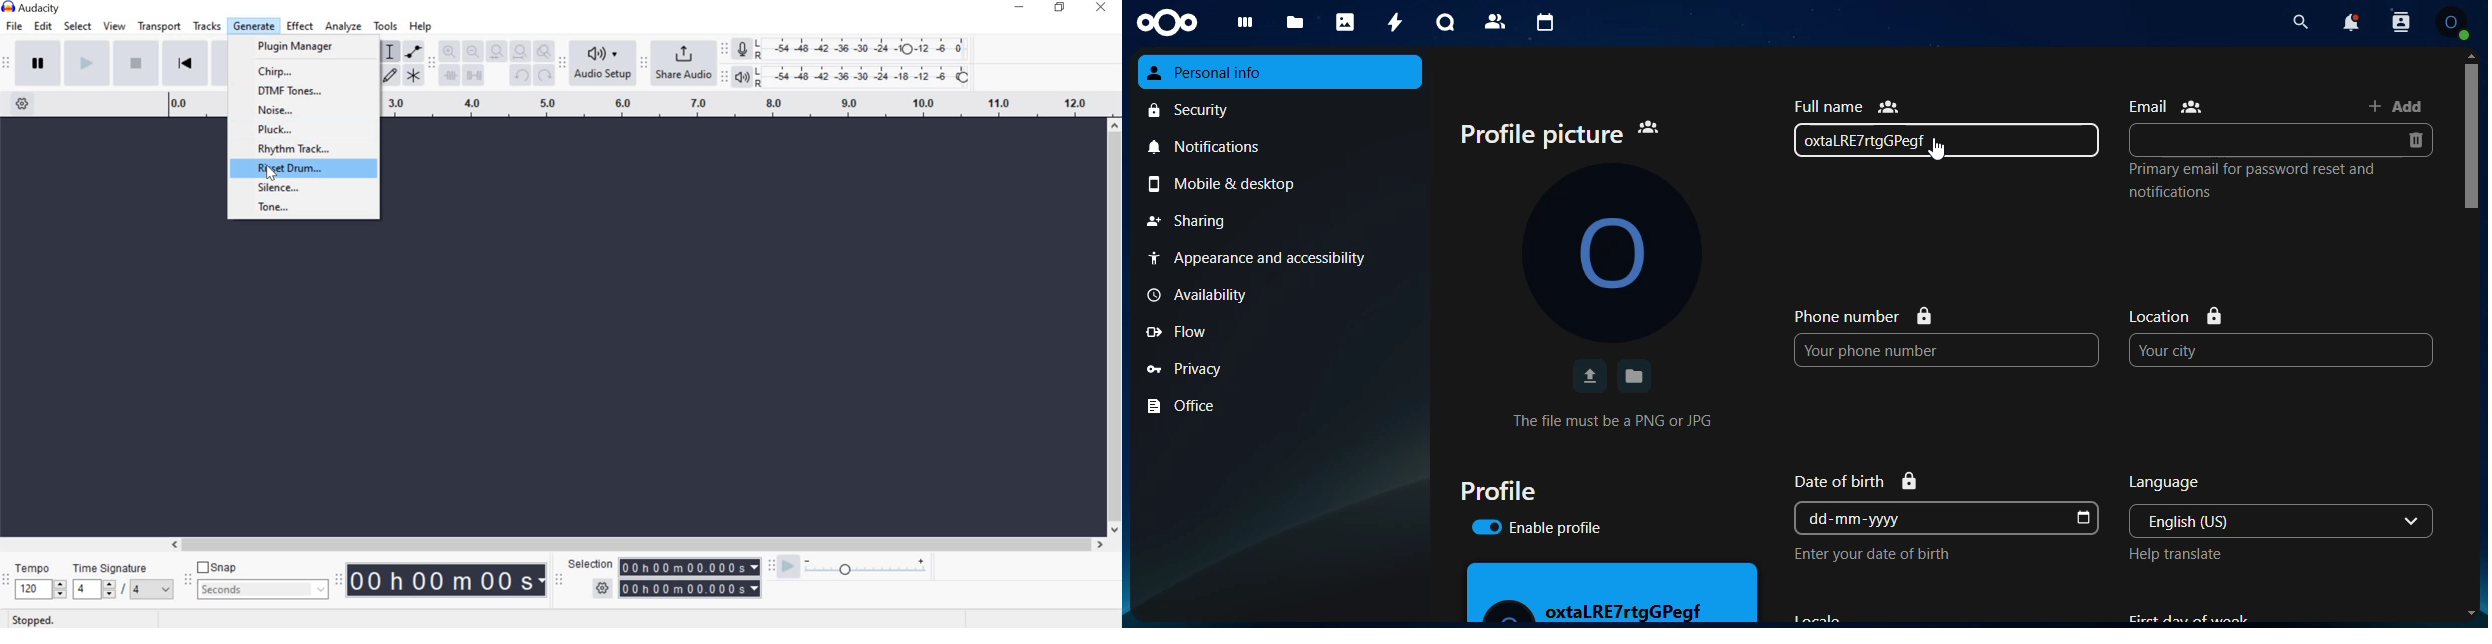 This screenshot has width=2492, height=644. I want to click on Share Audio, so click(682, 61).